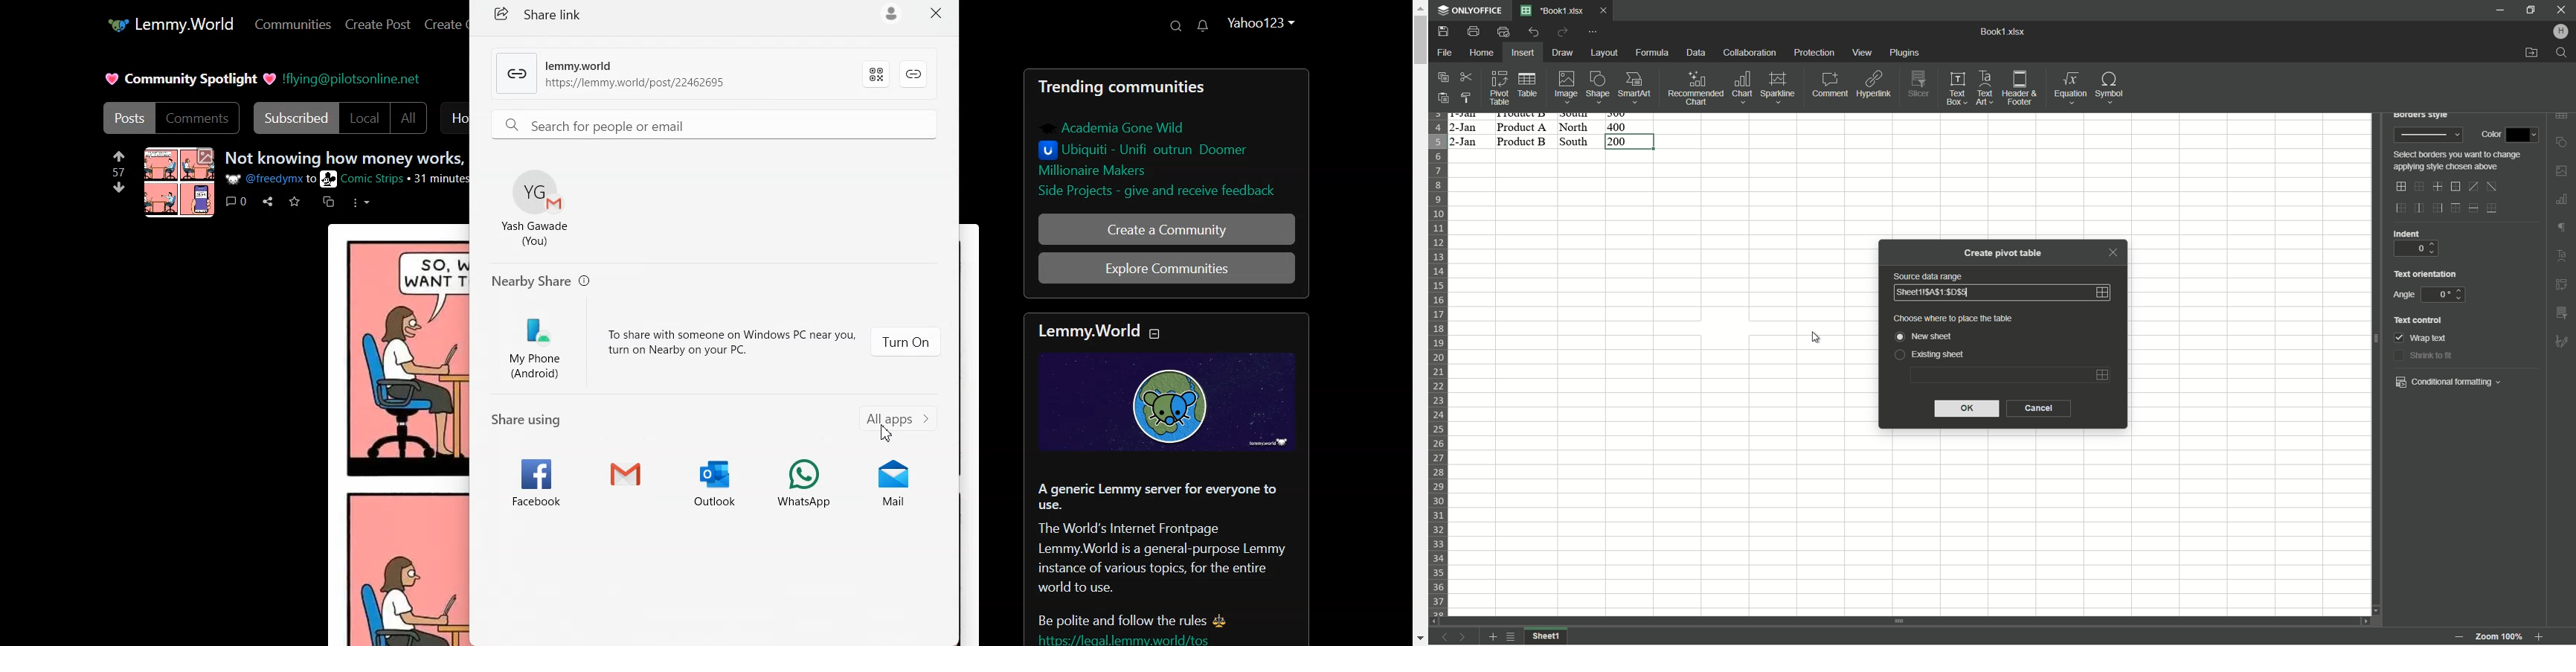 This screenshot has width=2576, height=672. What do you see at coordinates (1554, 11) in the screenshot?
I see `File name ` at bounding box center [1554, 11].